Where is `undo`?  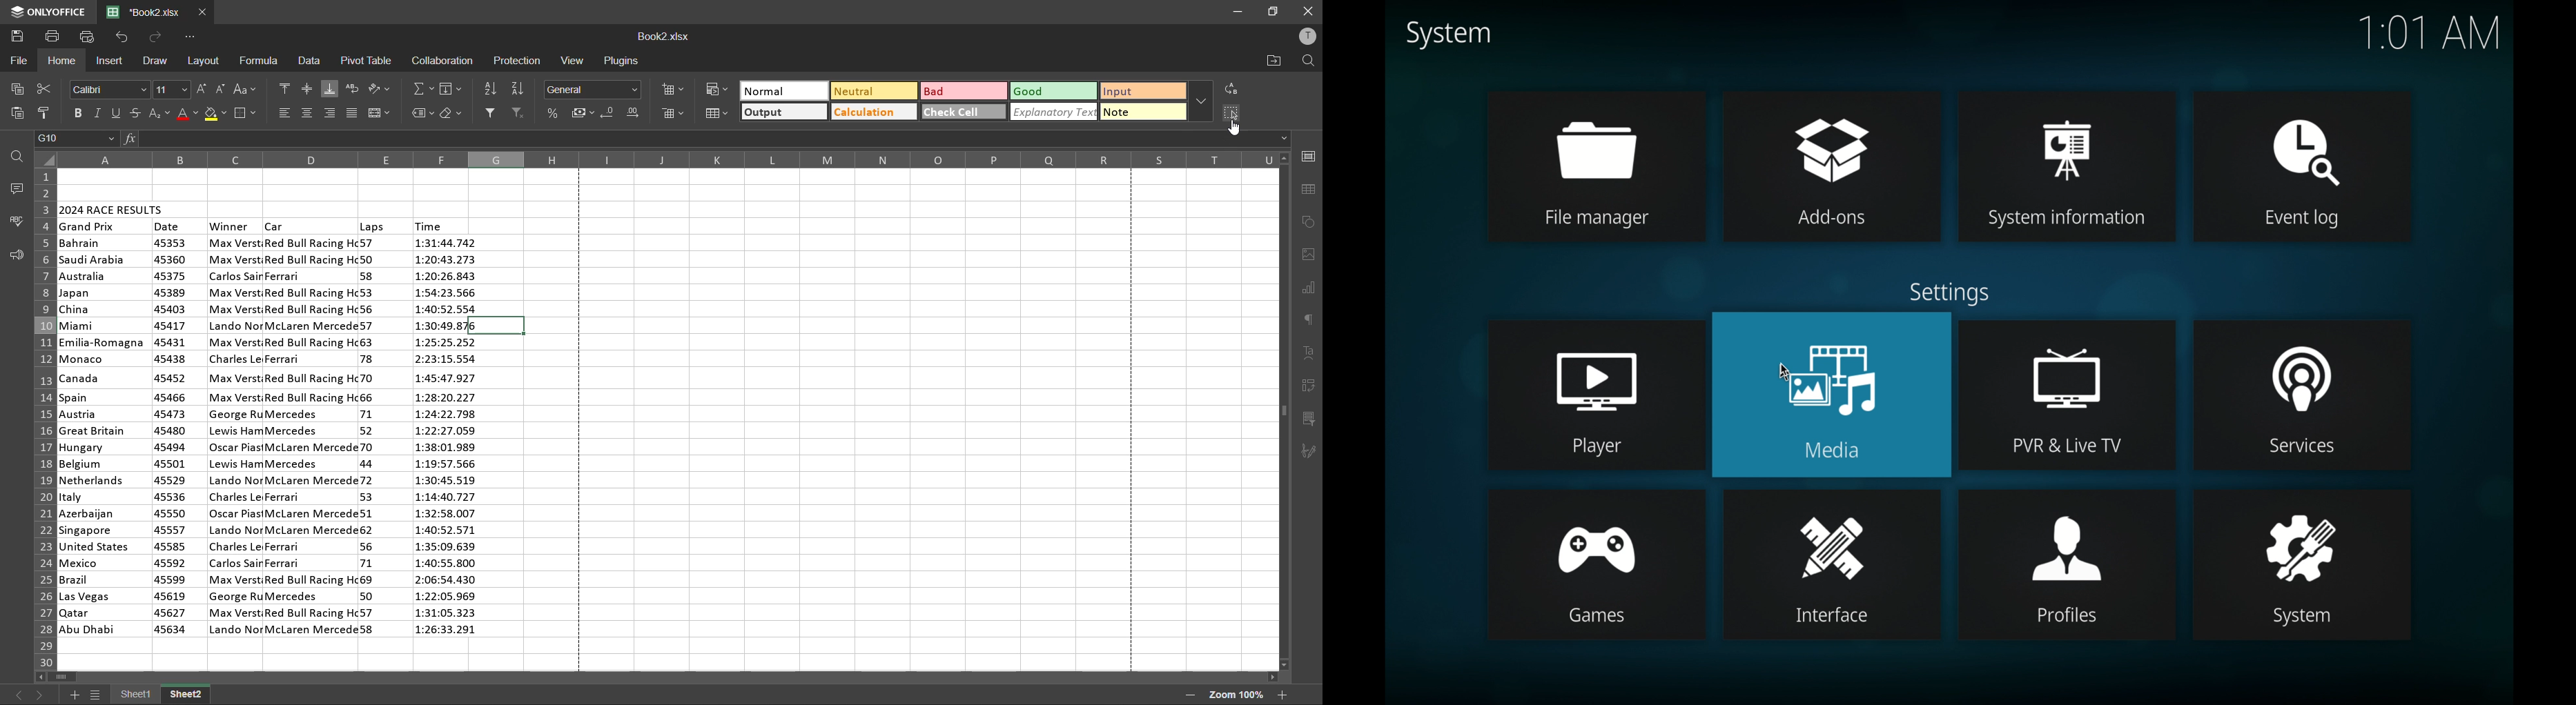
undo is located at coordinates (121, 39).